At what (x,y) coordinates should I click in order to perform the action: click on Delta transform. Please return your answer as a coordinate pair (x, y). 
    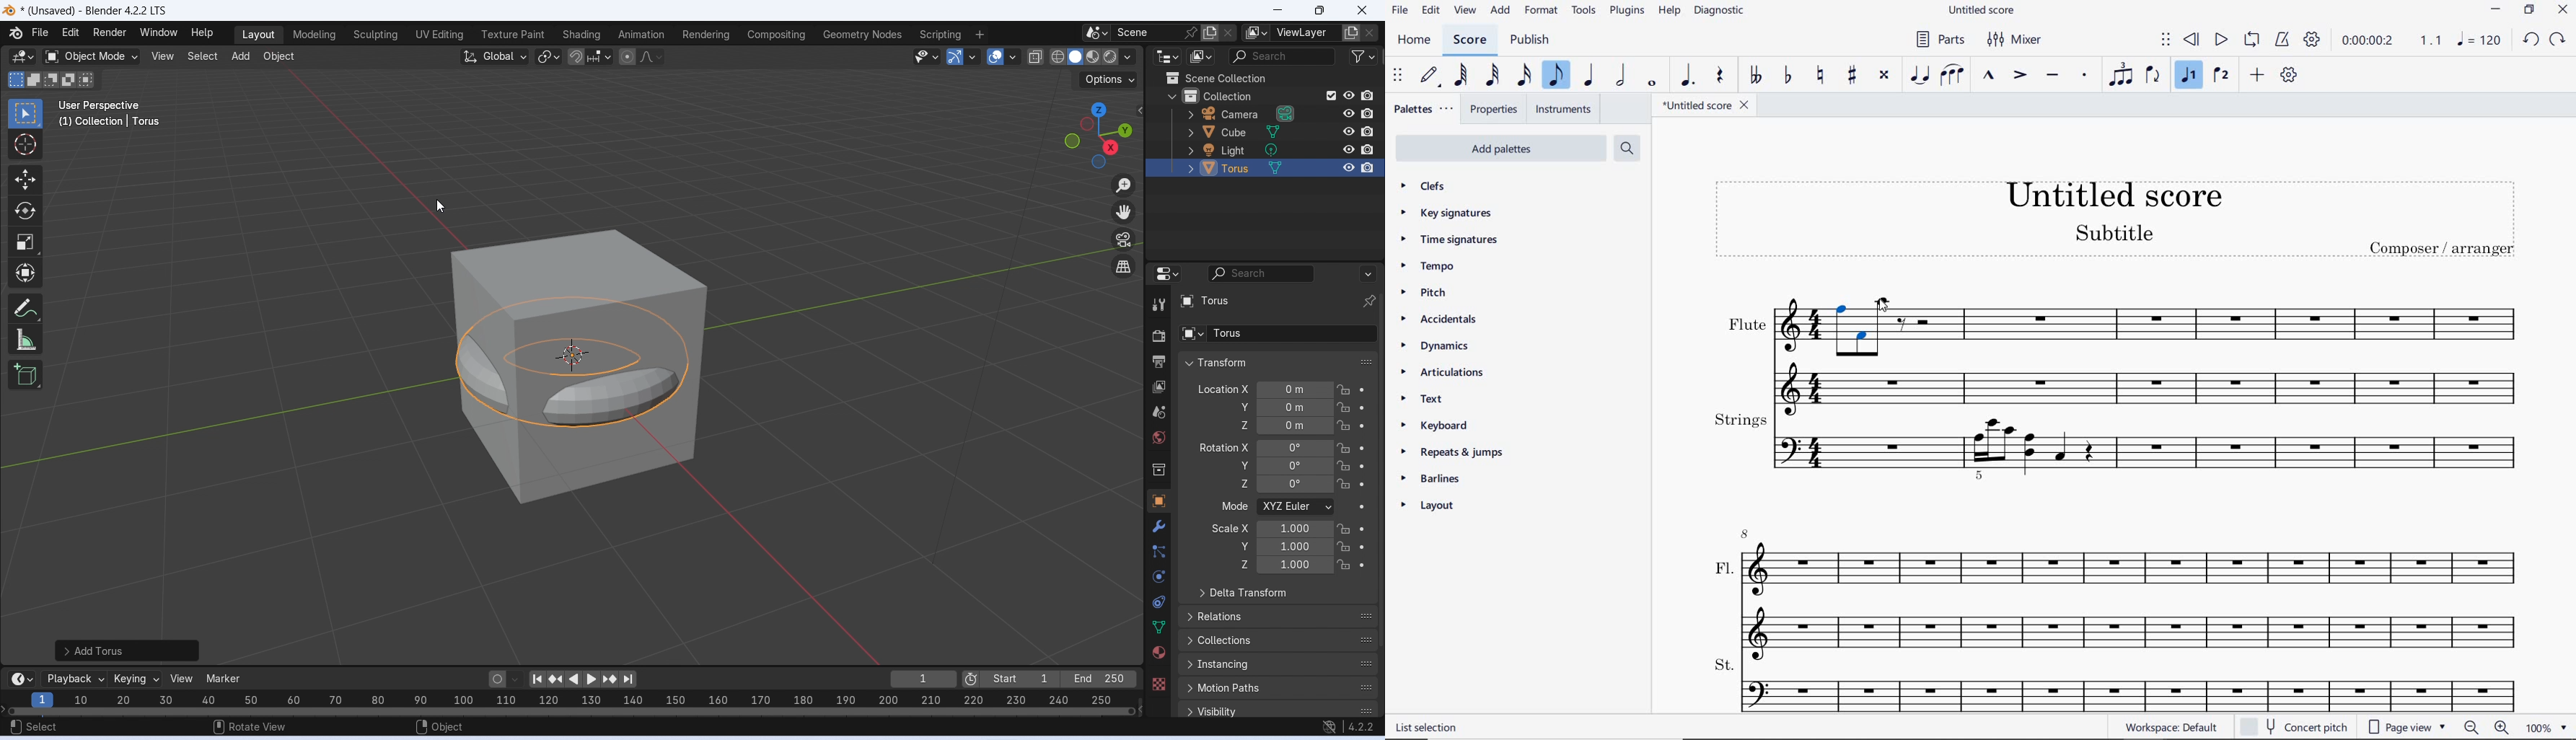
    Looking at the image, I should click on (1244, 594).